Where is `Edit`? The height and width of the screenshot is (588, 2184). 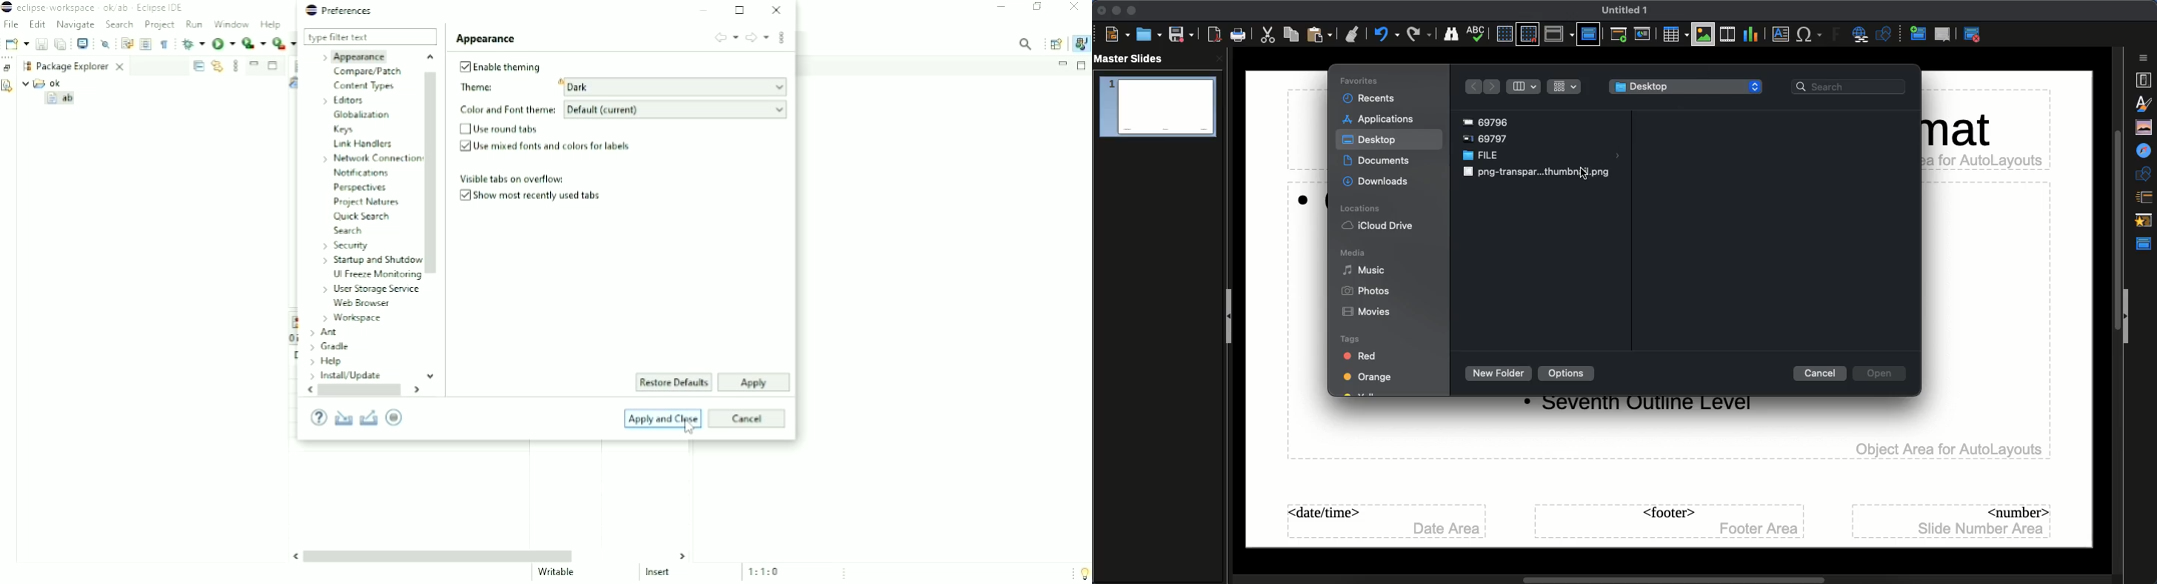 Edit is located at coordinates (37, 25).